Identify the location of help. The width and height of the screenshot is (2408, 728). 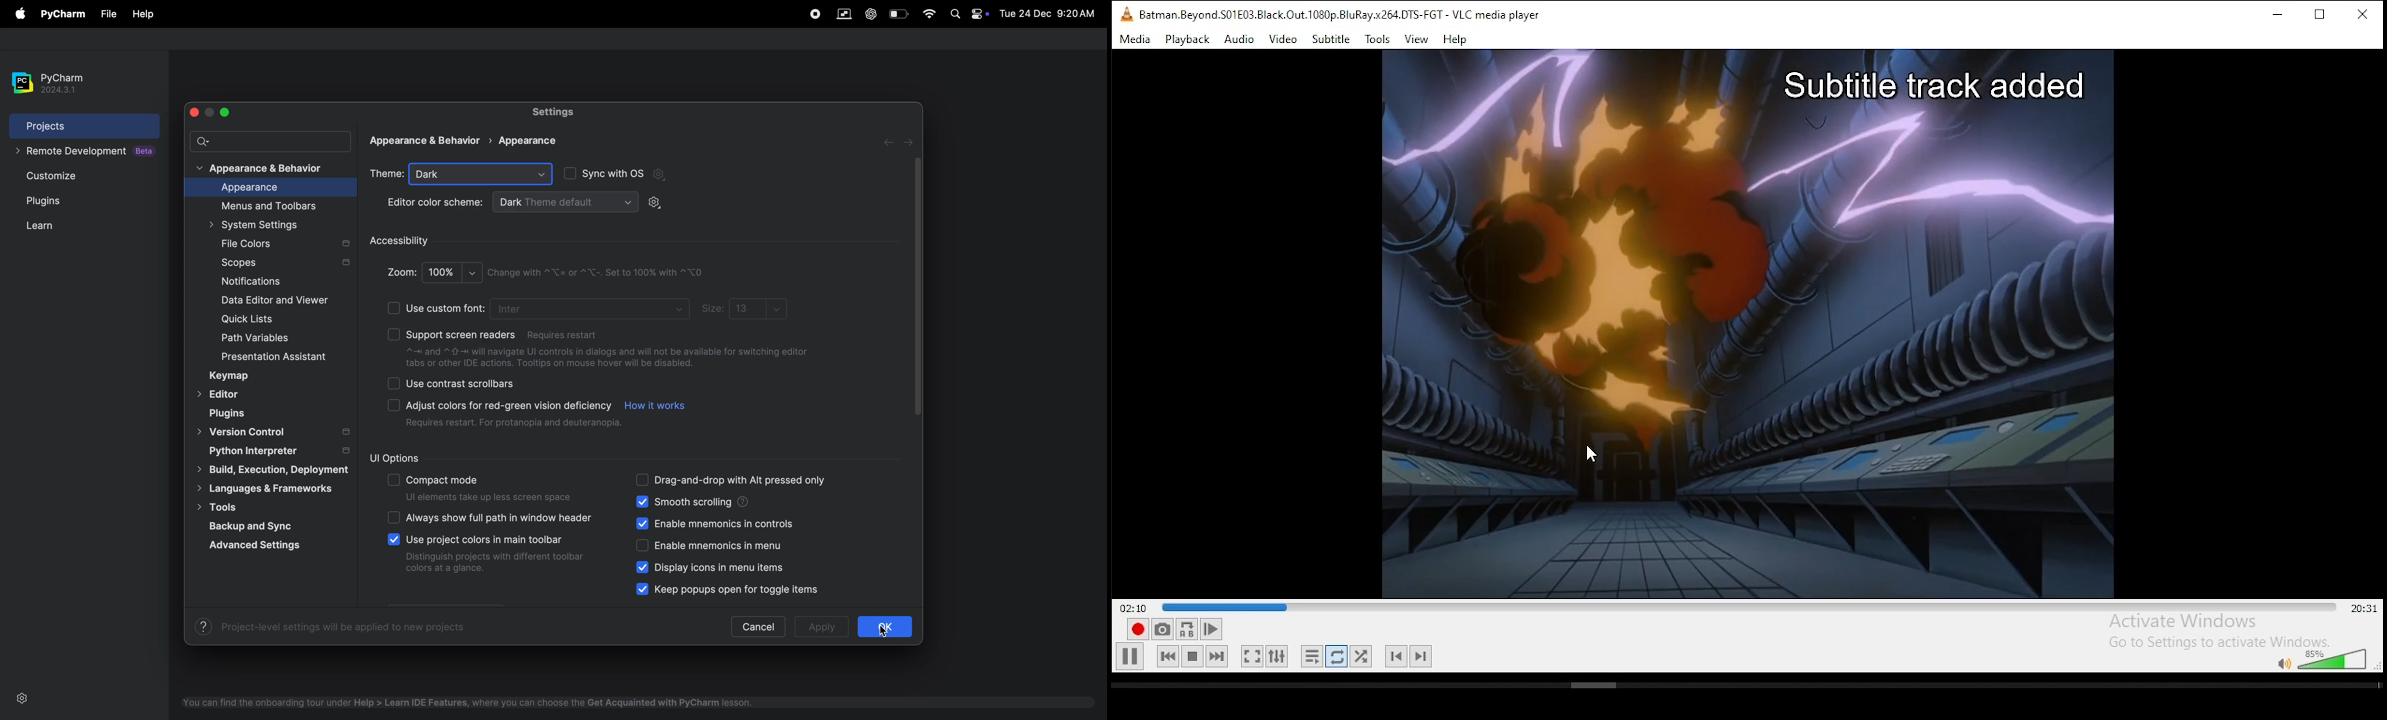
(1456, 40).